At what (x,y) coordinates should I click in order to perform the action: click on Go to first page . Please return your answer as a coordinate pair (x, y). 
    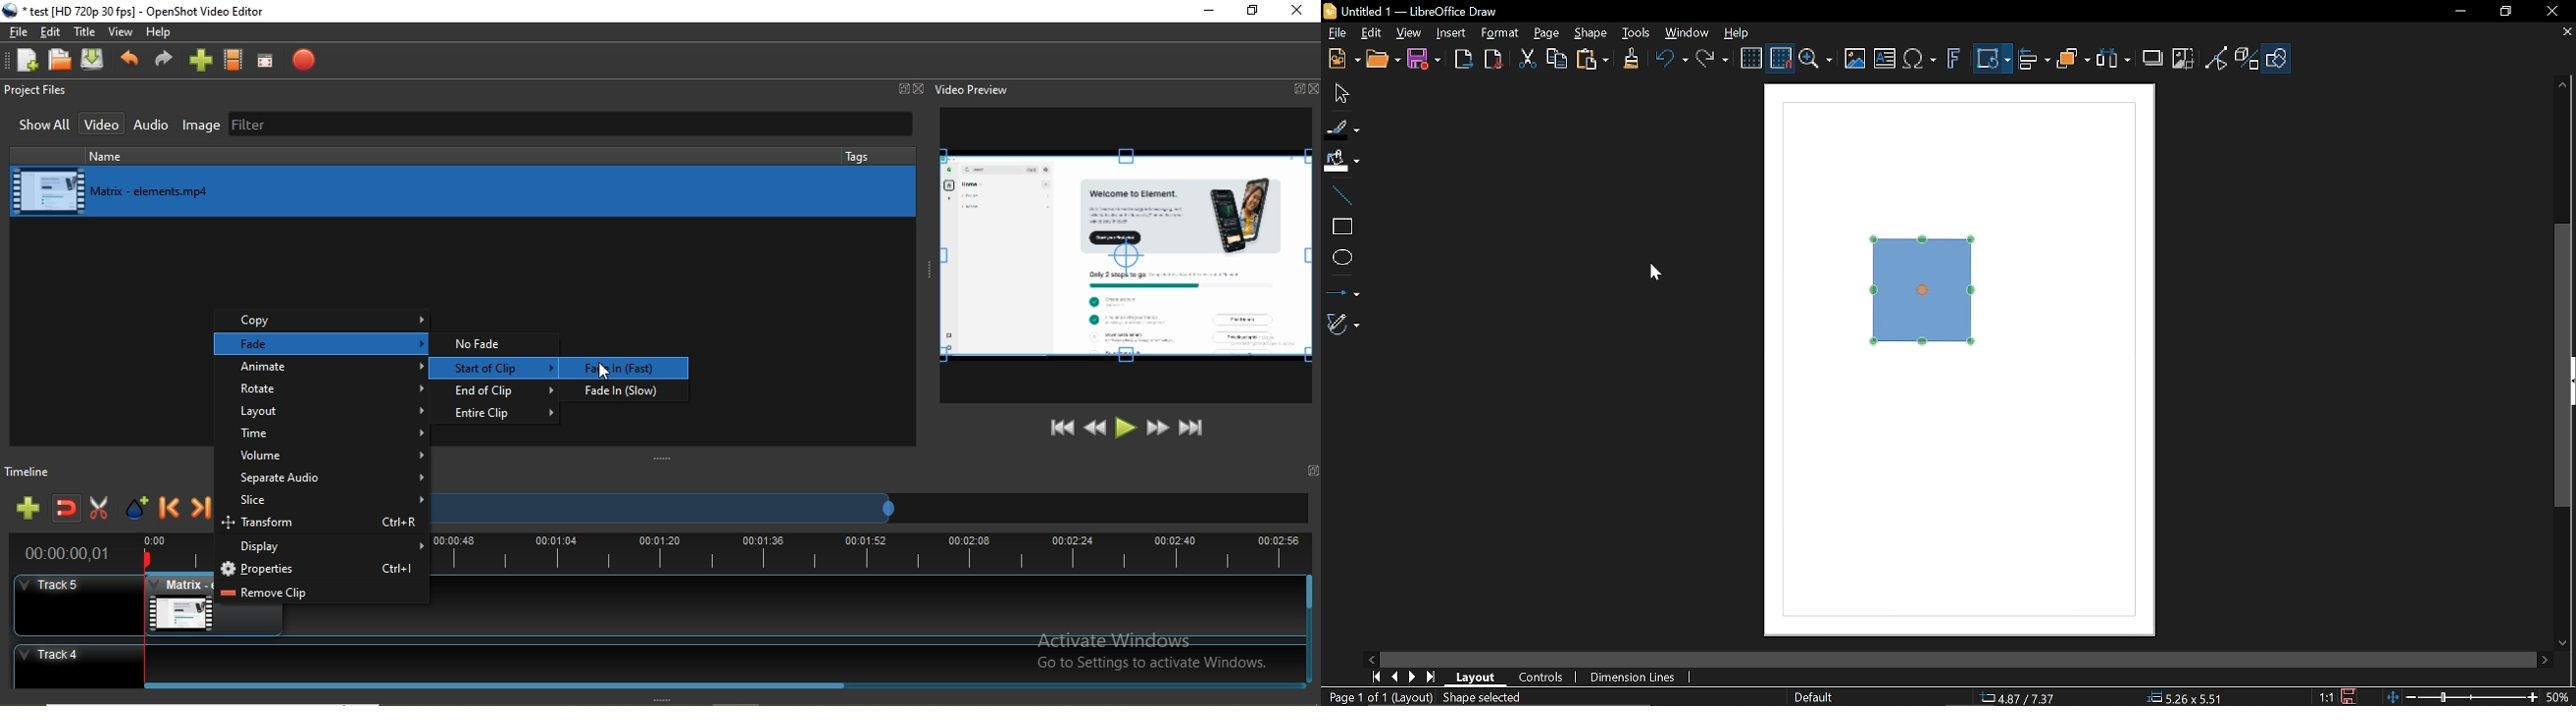
    Looking at the image, I should click on (1376, 678).